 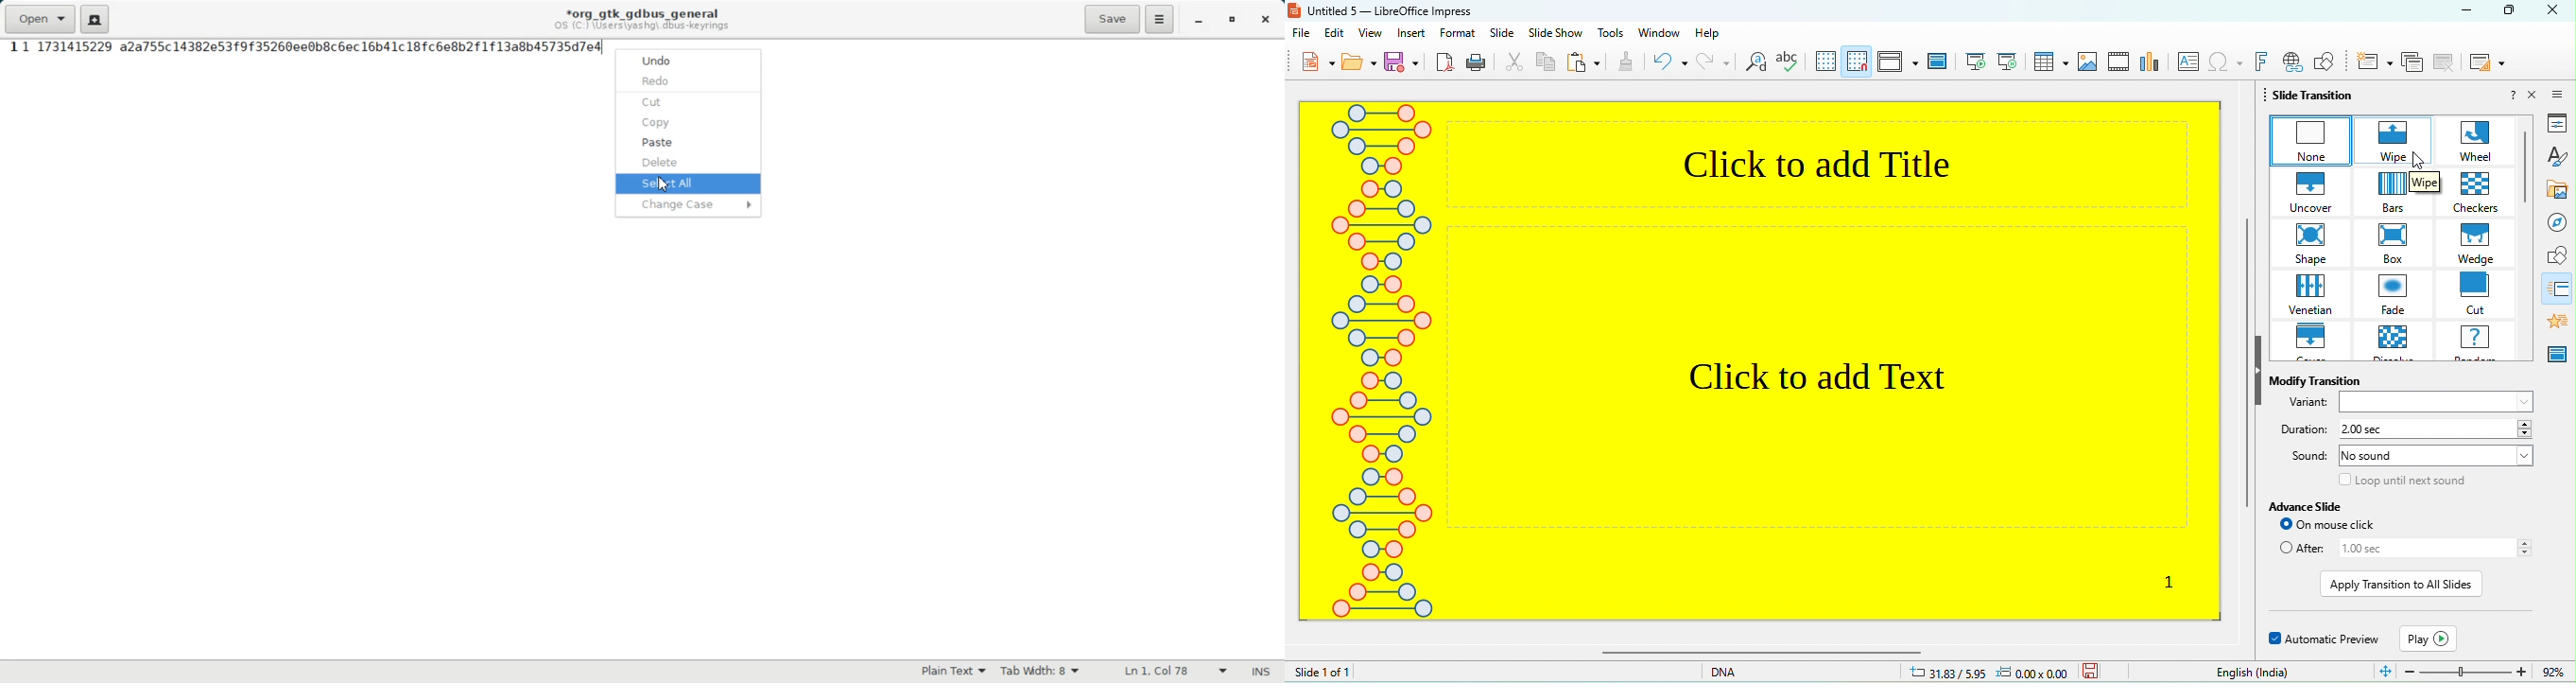 I want to click on dna, so click(x=1738, y=673).